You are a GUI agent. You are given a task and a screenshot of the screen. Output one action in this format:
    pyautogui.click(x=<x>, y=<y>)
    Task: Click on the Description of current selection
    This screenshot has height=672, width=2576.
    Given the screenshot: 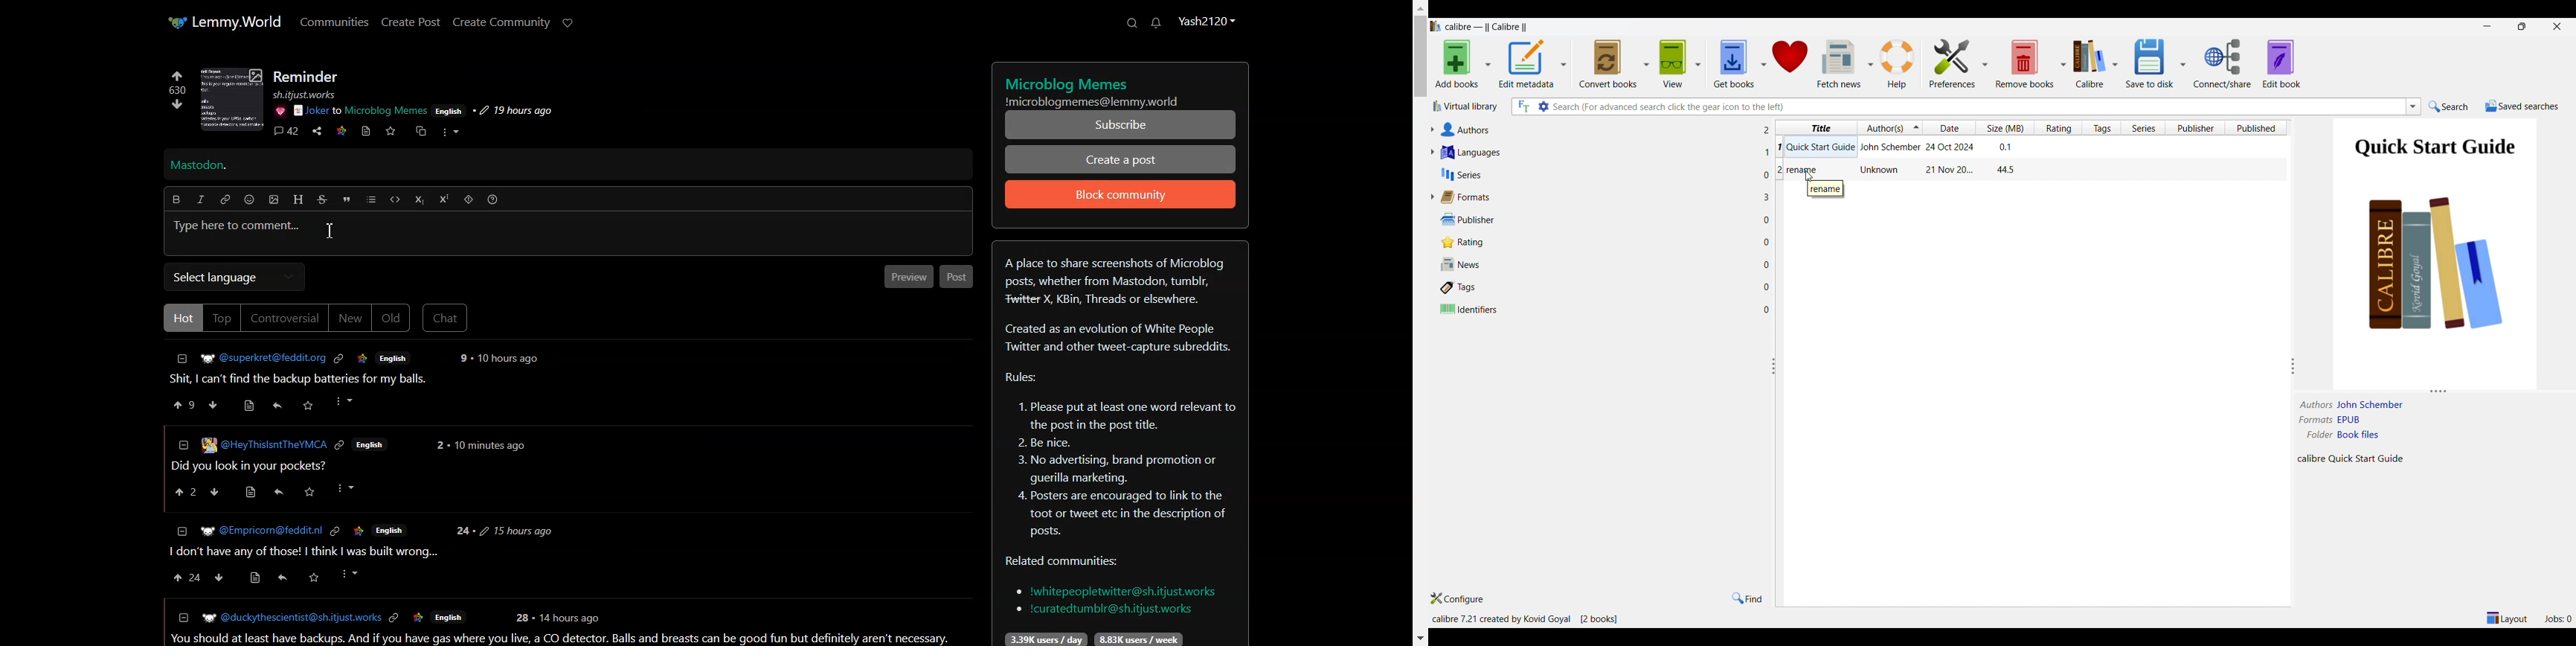 What is the action you would take?
    pyautogui.click(x=2354, y=460)
    